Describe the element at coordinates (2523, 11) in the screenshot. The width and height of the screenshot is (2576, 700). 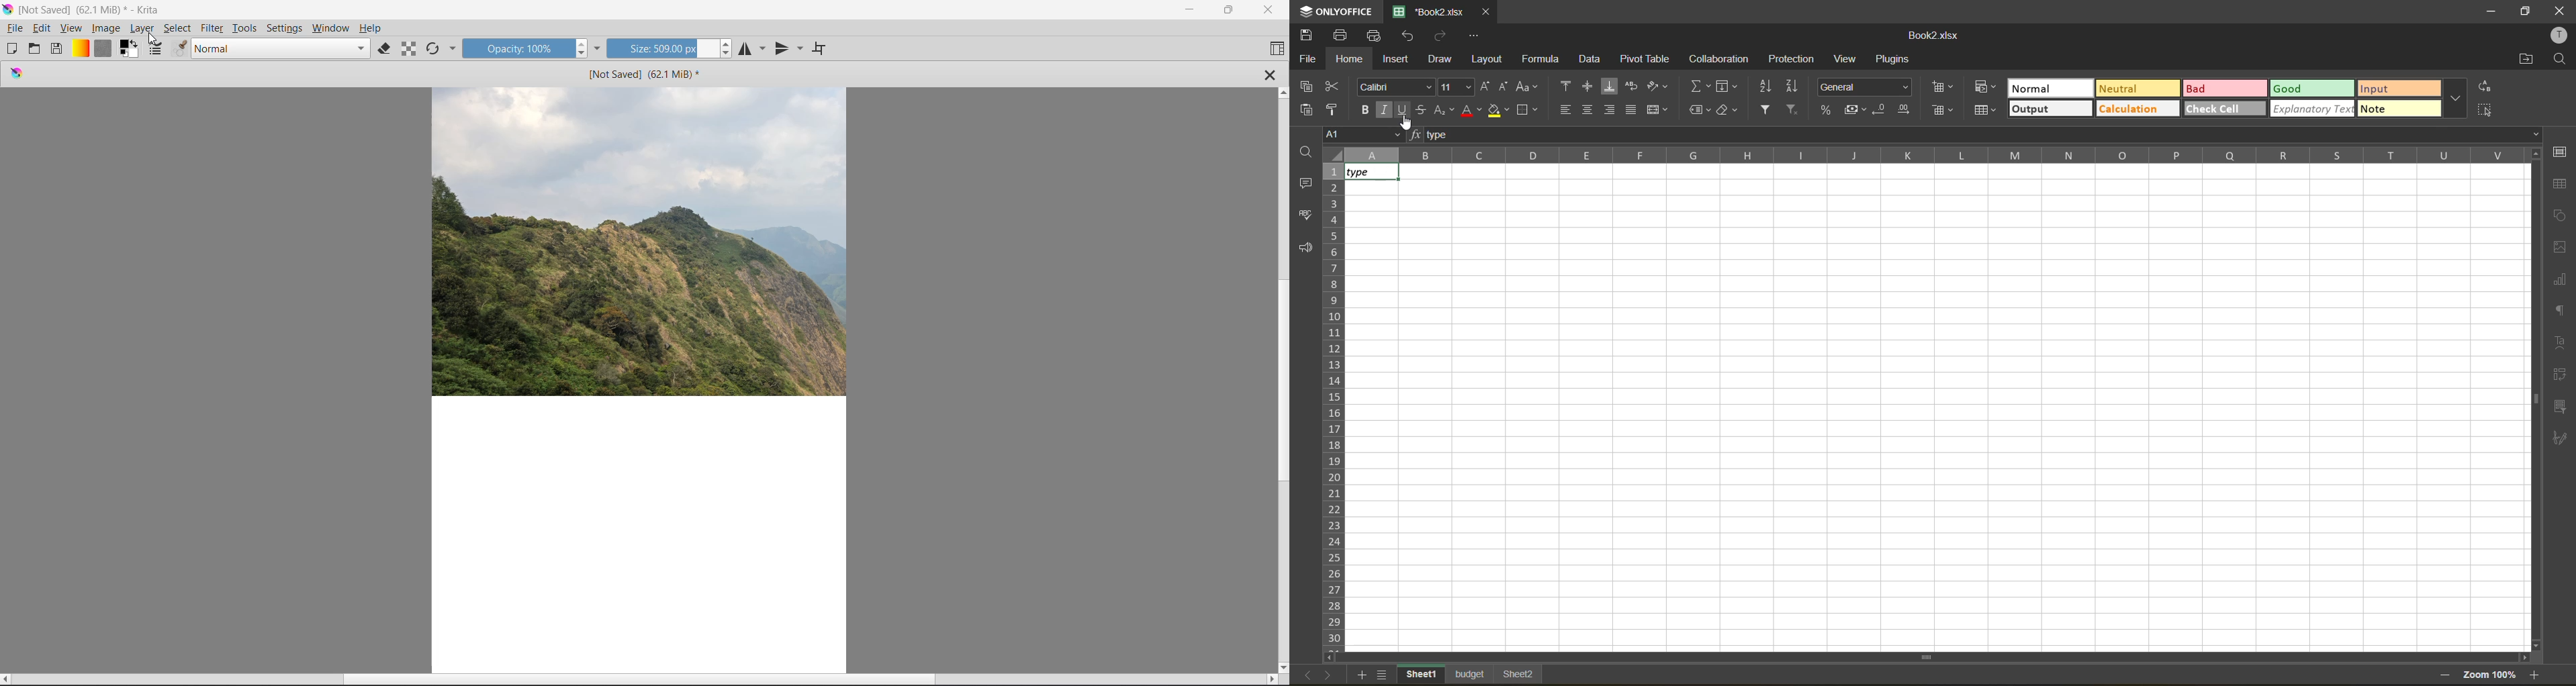
I see `maximize` at that location.